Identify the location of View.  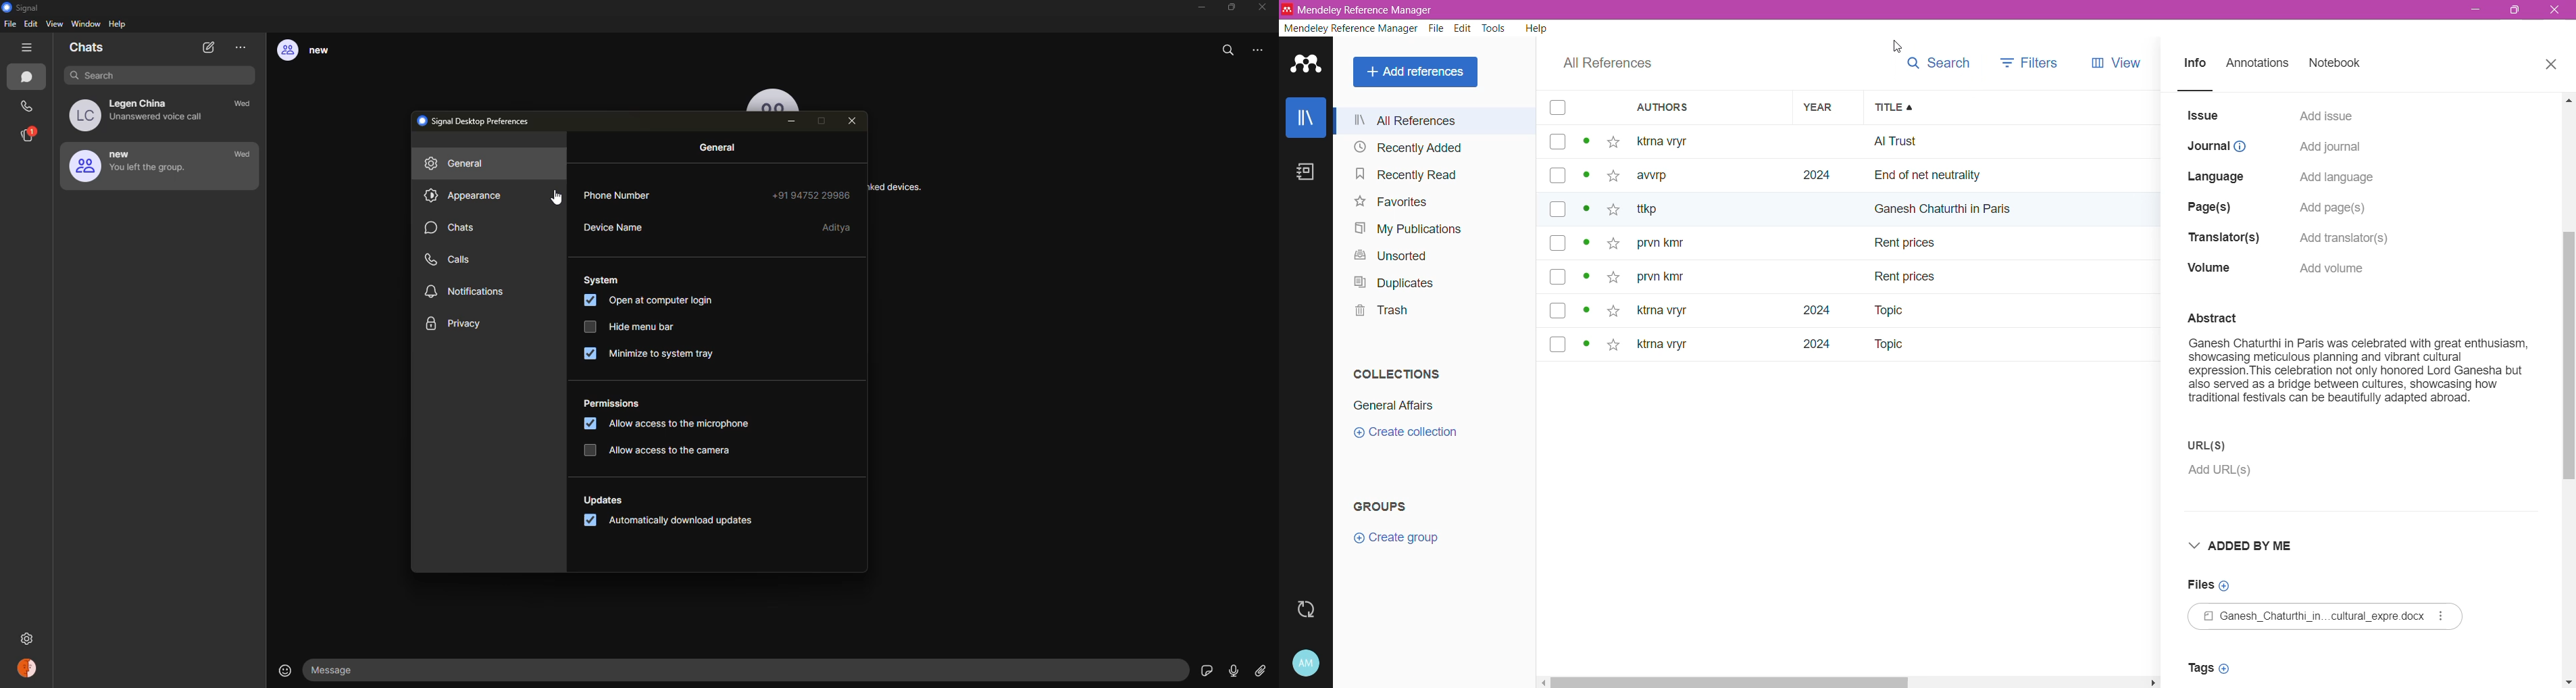
(2113, 61).